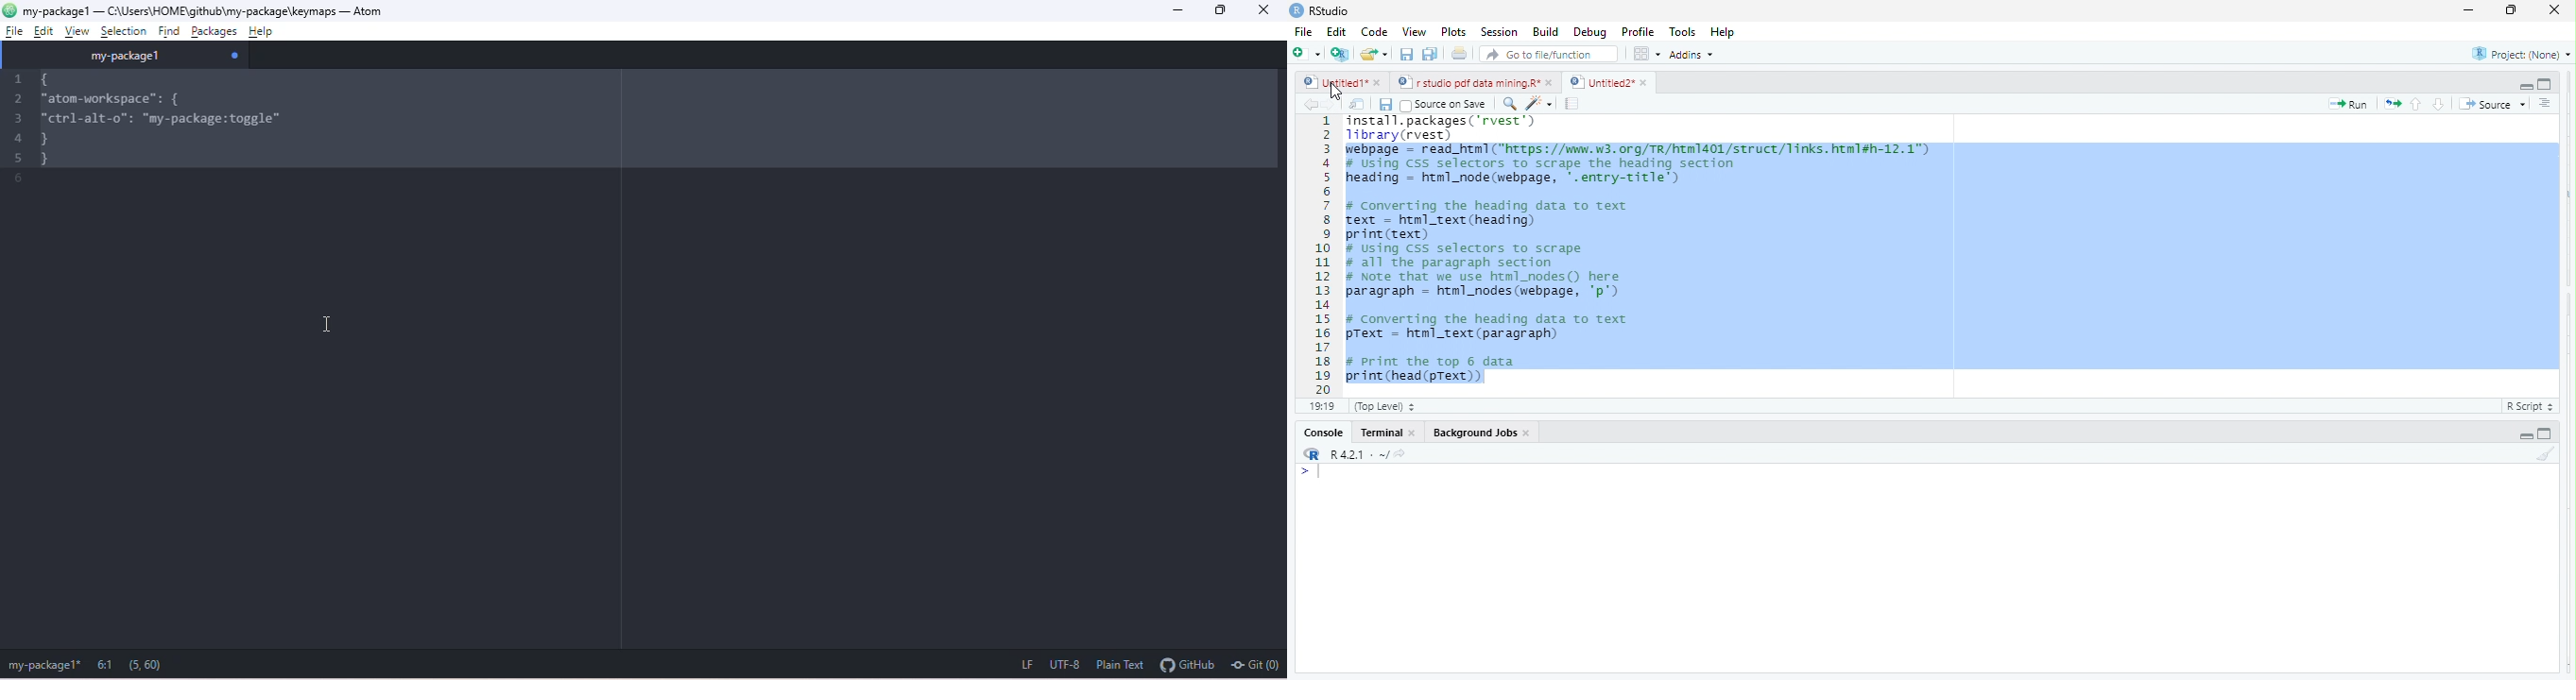  I want to click on R Script , so click(2527, 407).